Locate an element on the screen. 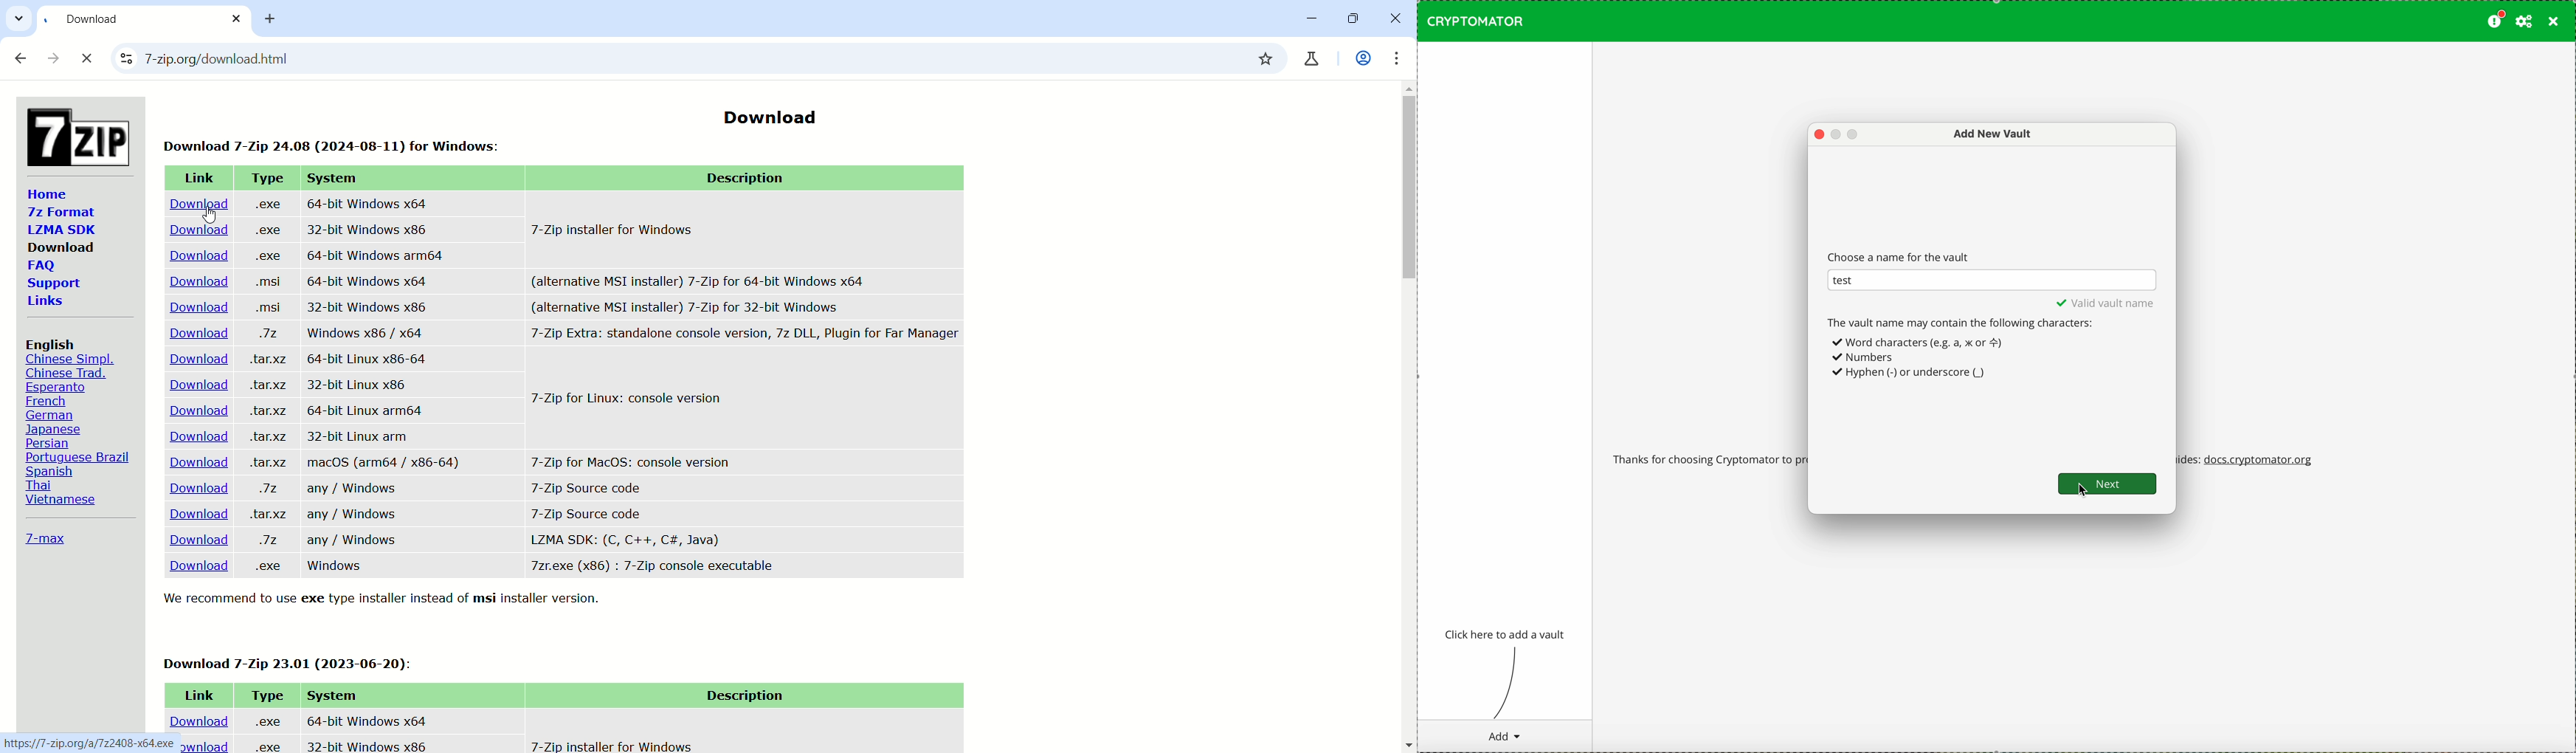 The height and width of the screenshot is (756, 2576). Vietnamese is located at coordinates (58, 501).